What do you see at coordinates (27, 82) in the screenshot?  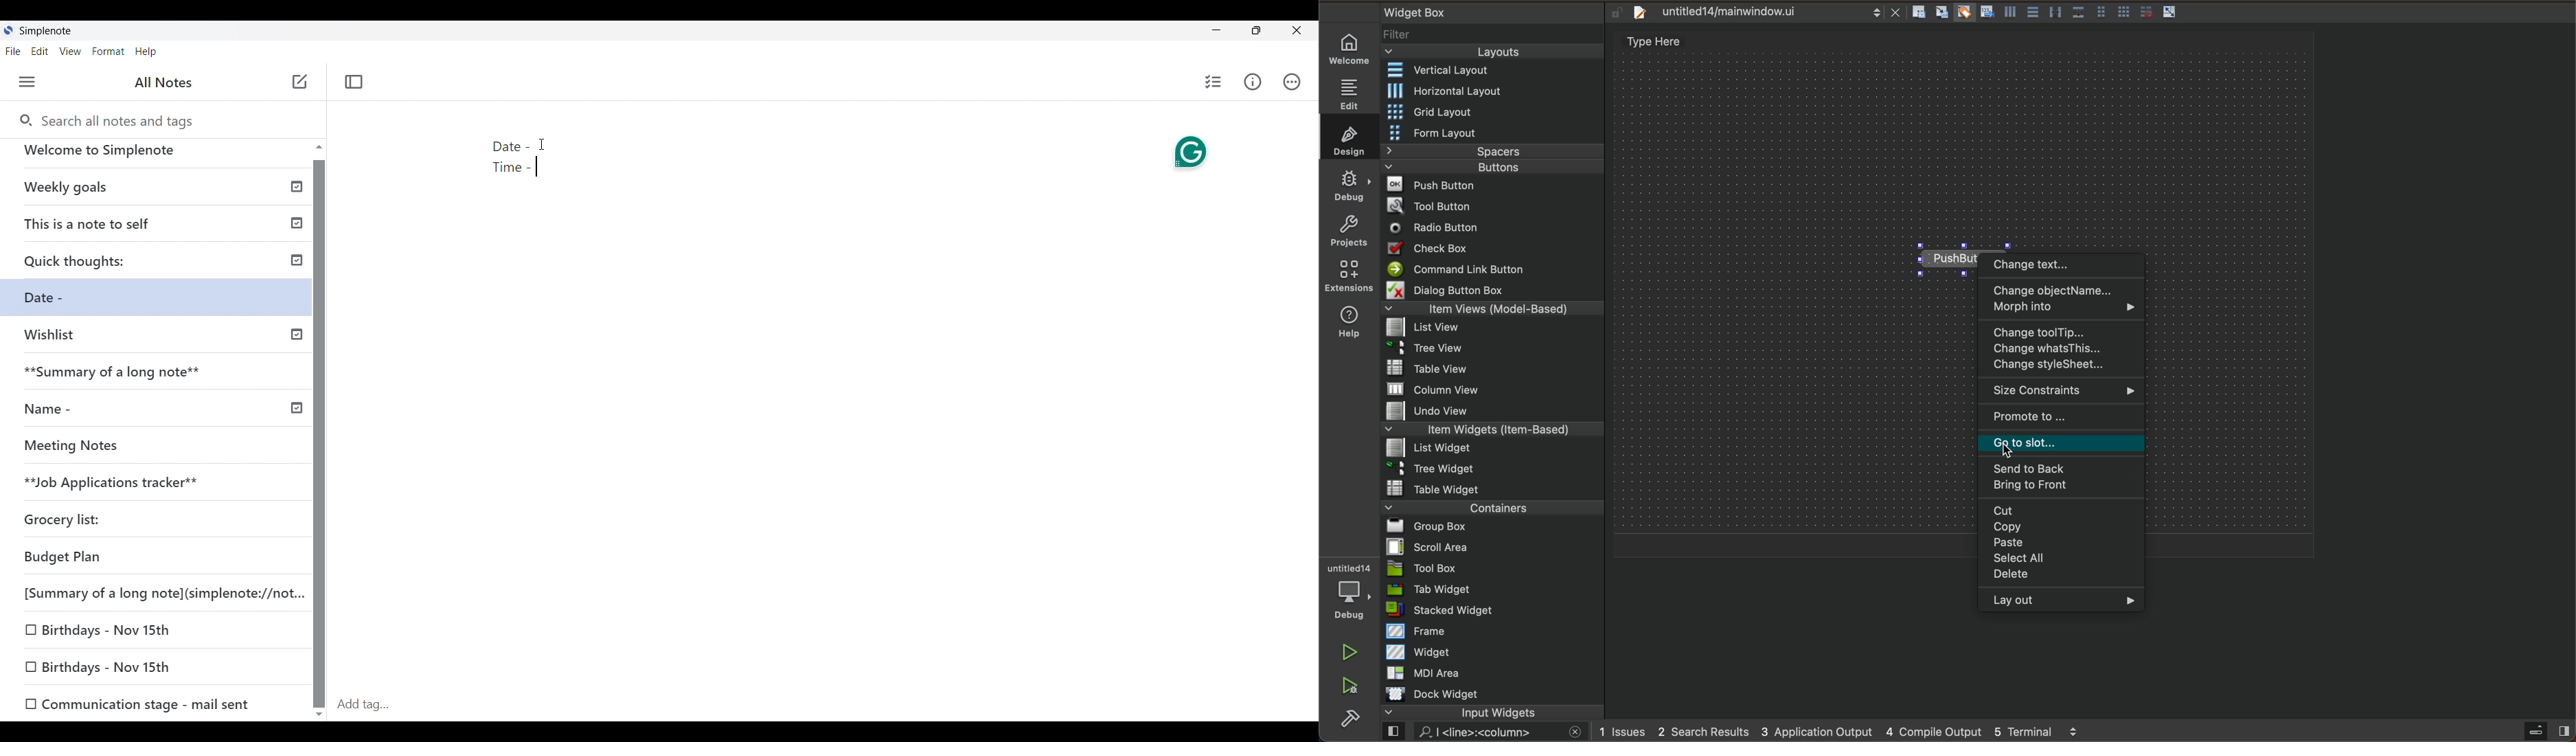 I see `Menu` at bounding box center [27, 82].